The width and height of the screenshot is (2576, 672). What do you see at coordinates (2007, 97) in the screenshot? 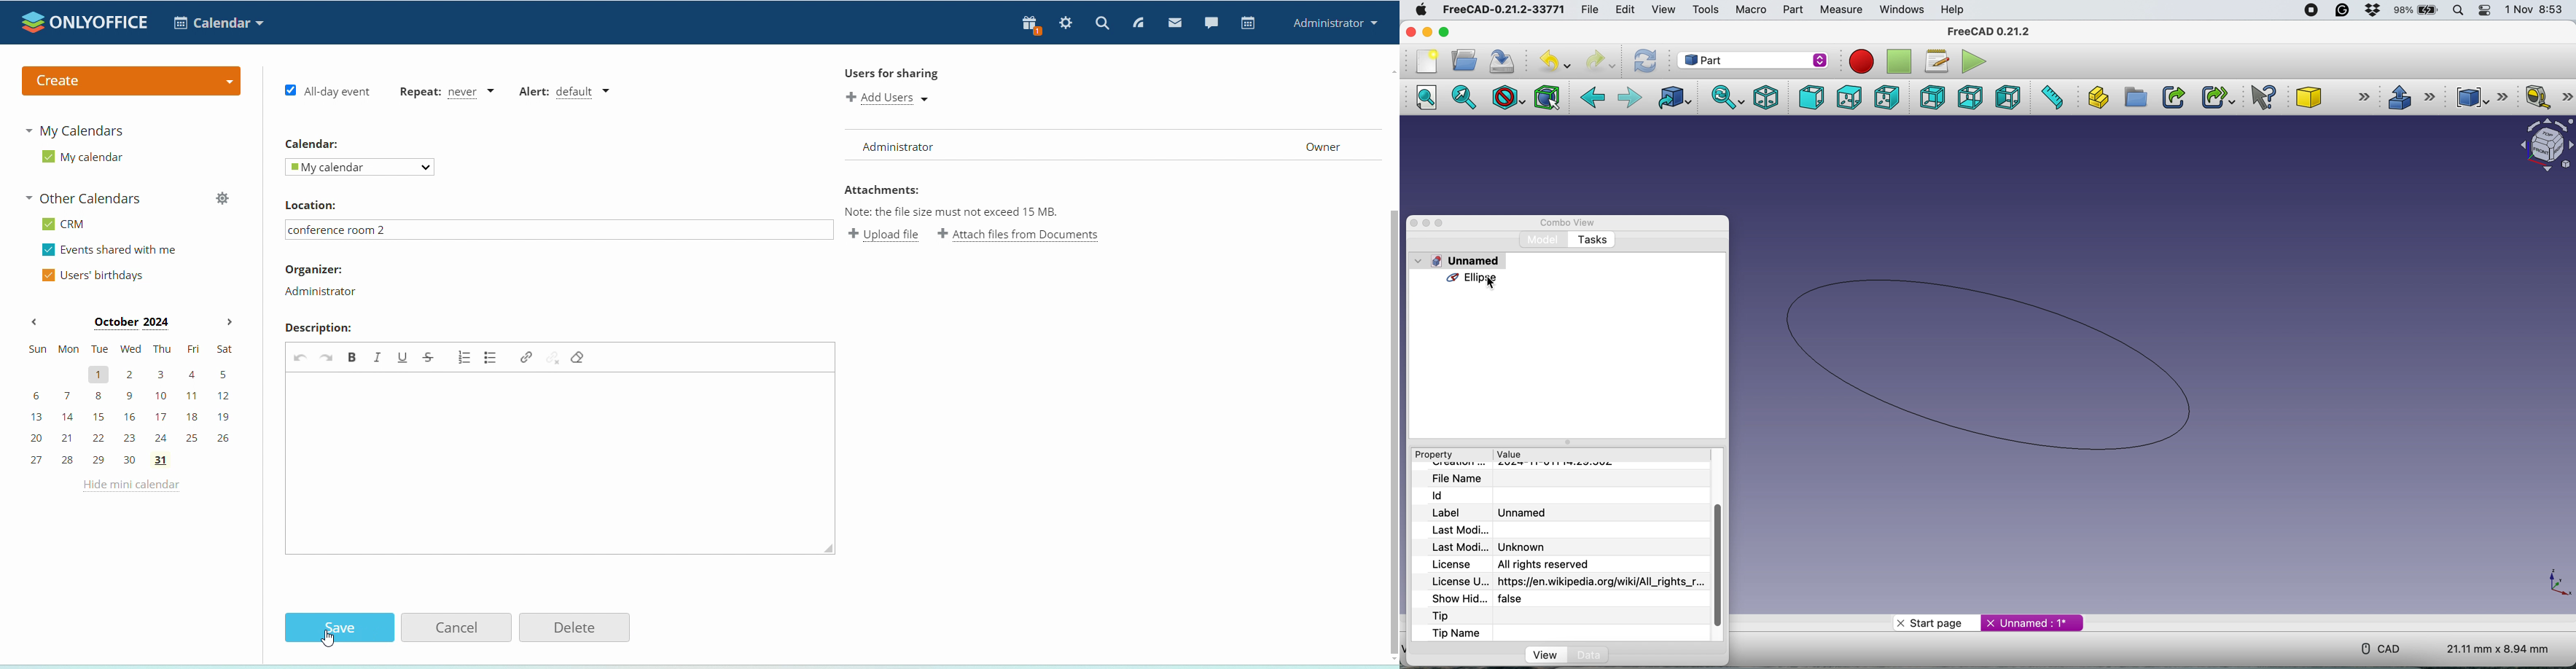
I see `left` at bounding box center [2007, 97].